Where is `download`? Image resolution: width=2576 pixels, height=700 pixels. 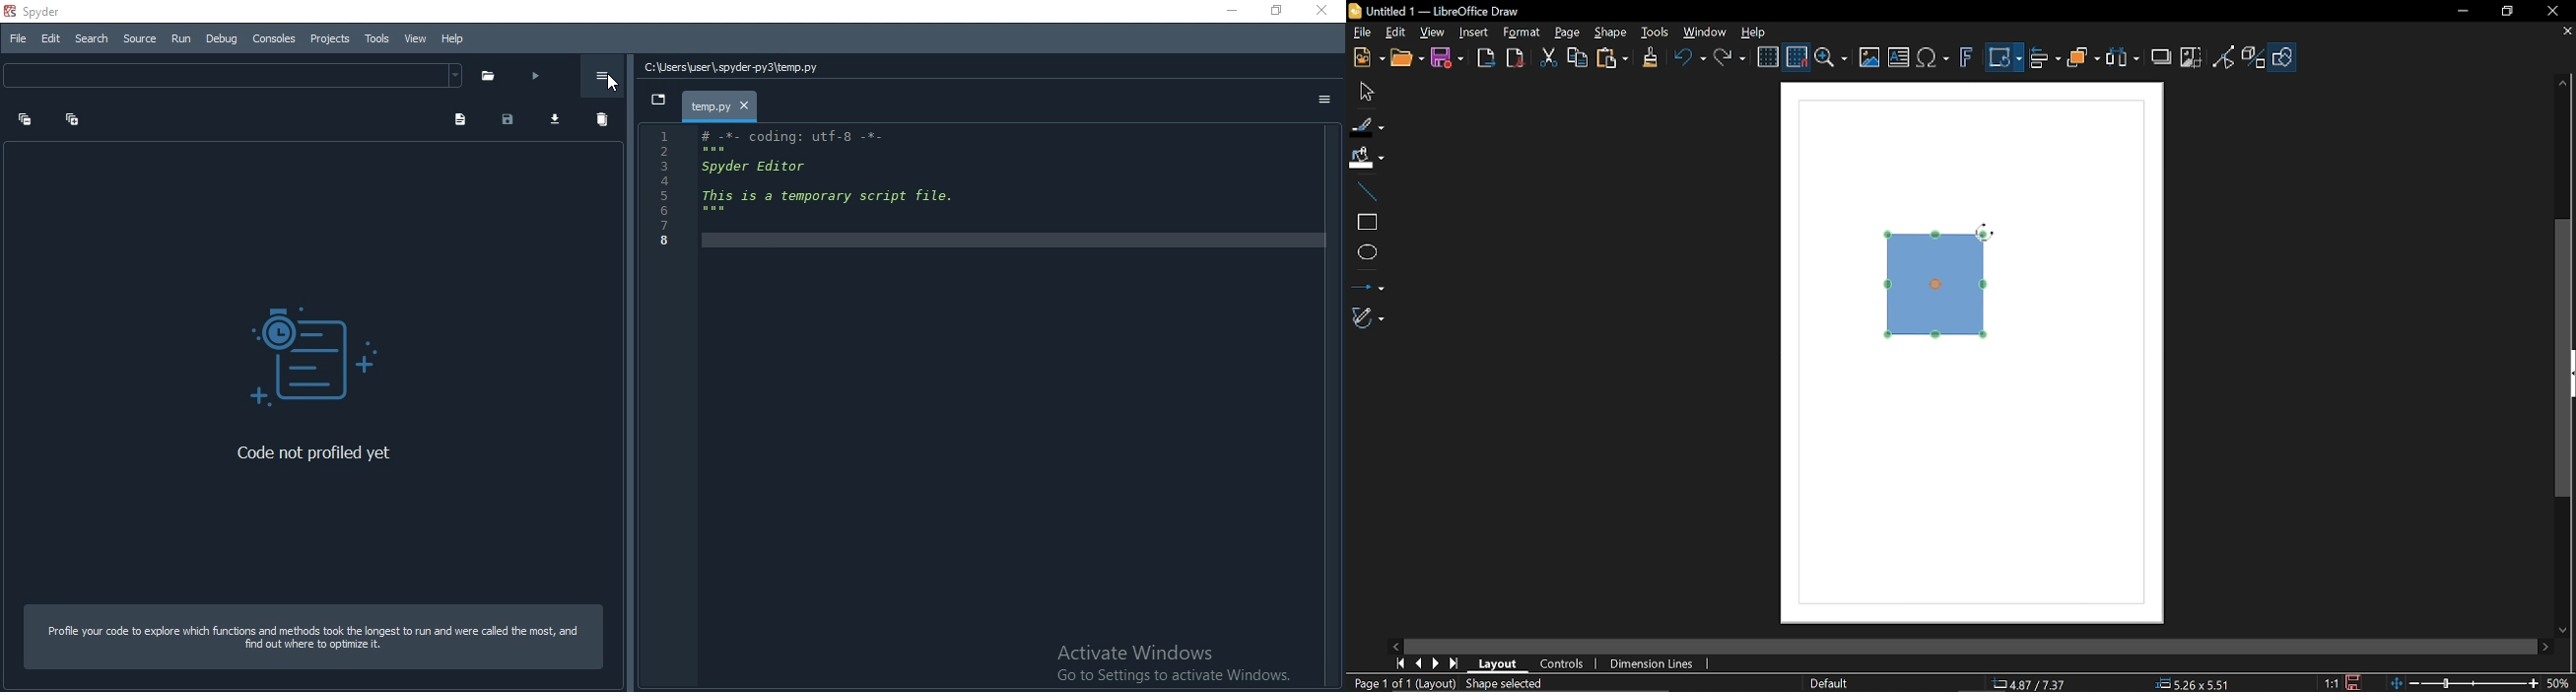
download is located at coordinates (559, 121).